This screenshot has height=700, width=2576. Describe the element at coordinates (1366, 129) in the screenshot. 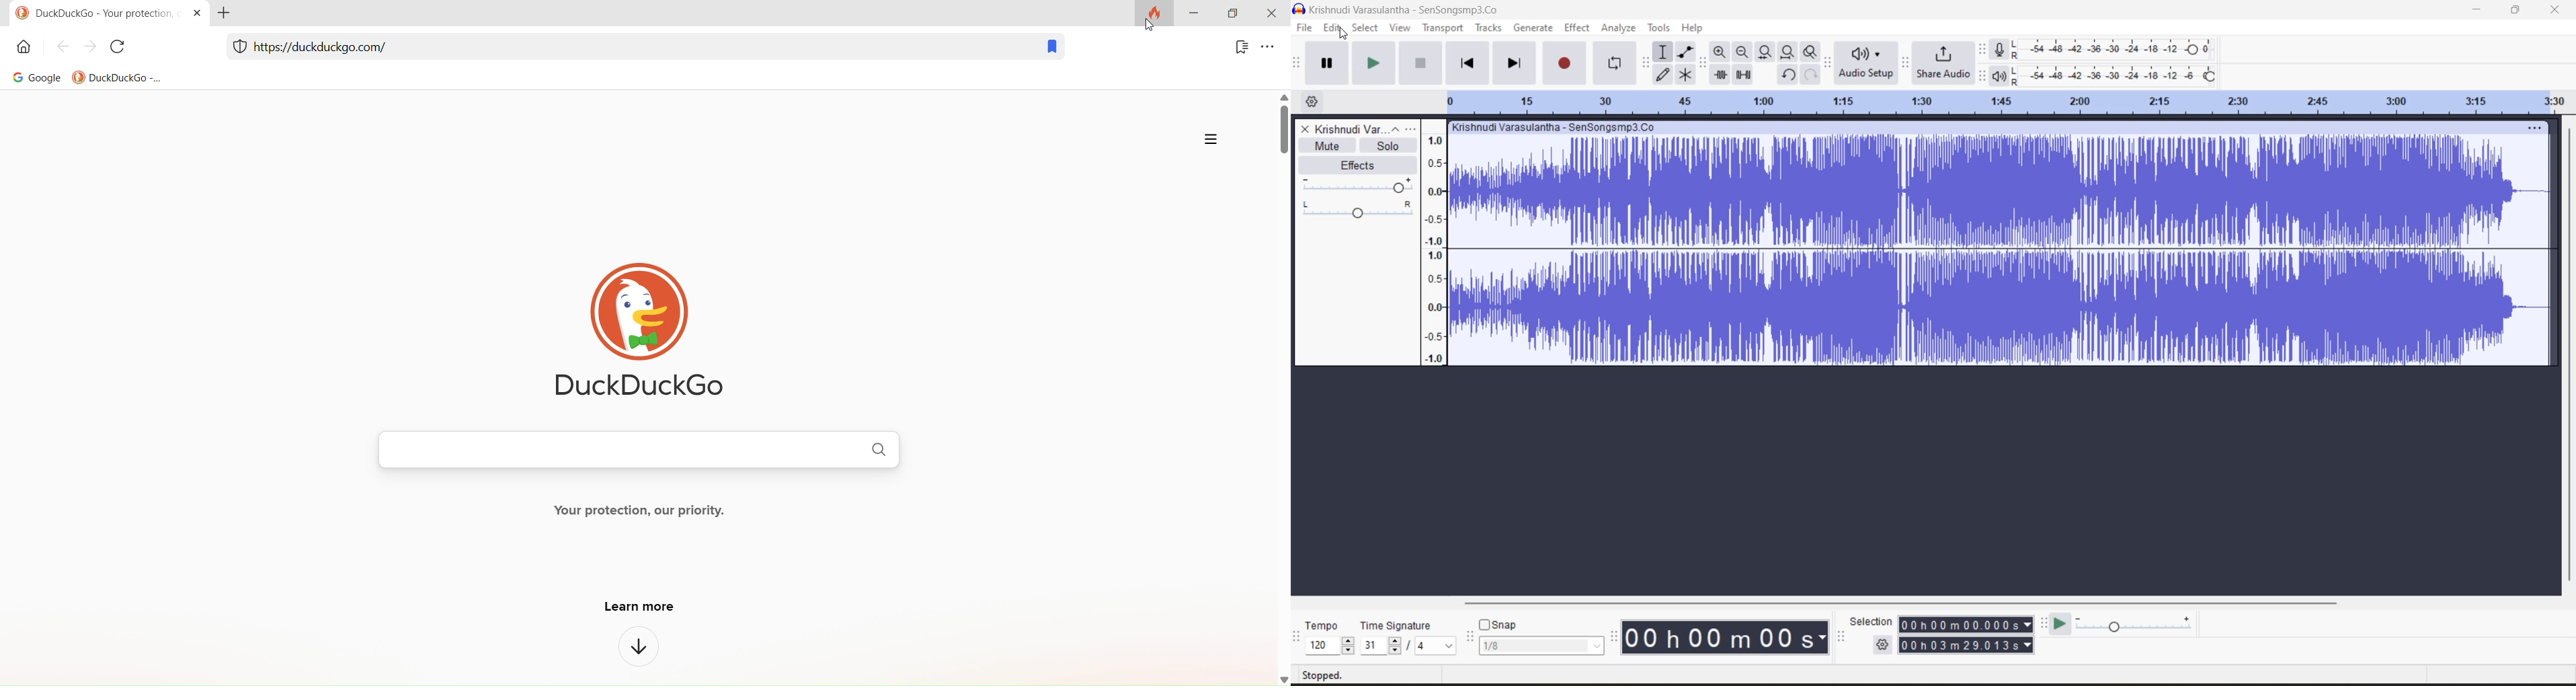

I see `file name` at that location.